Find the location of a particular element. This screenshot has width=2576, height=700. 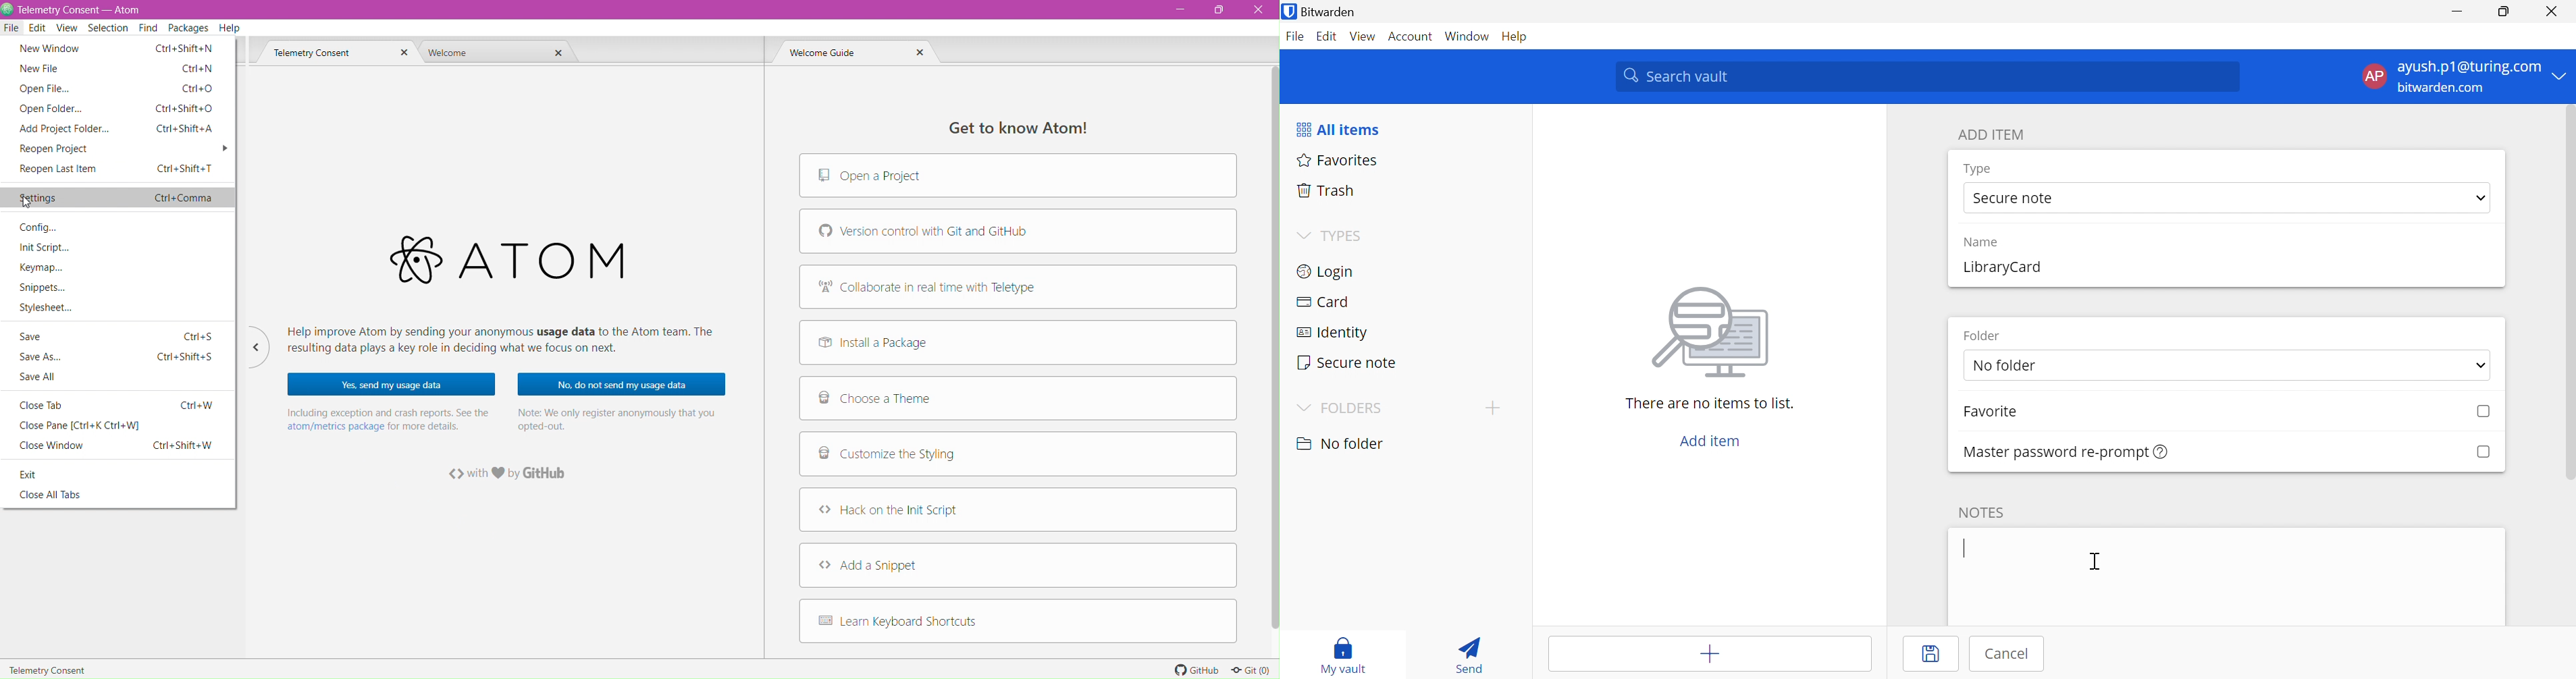

Close All Tabs is located at coordinates (59, 496).